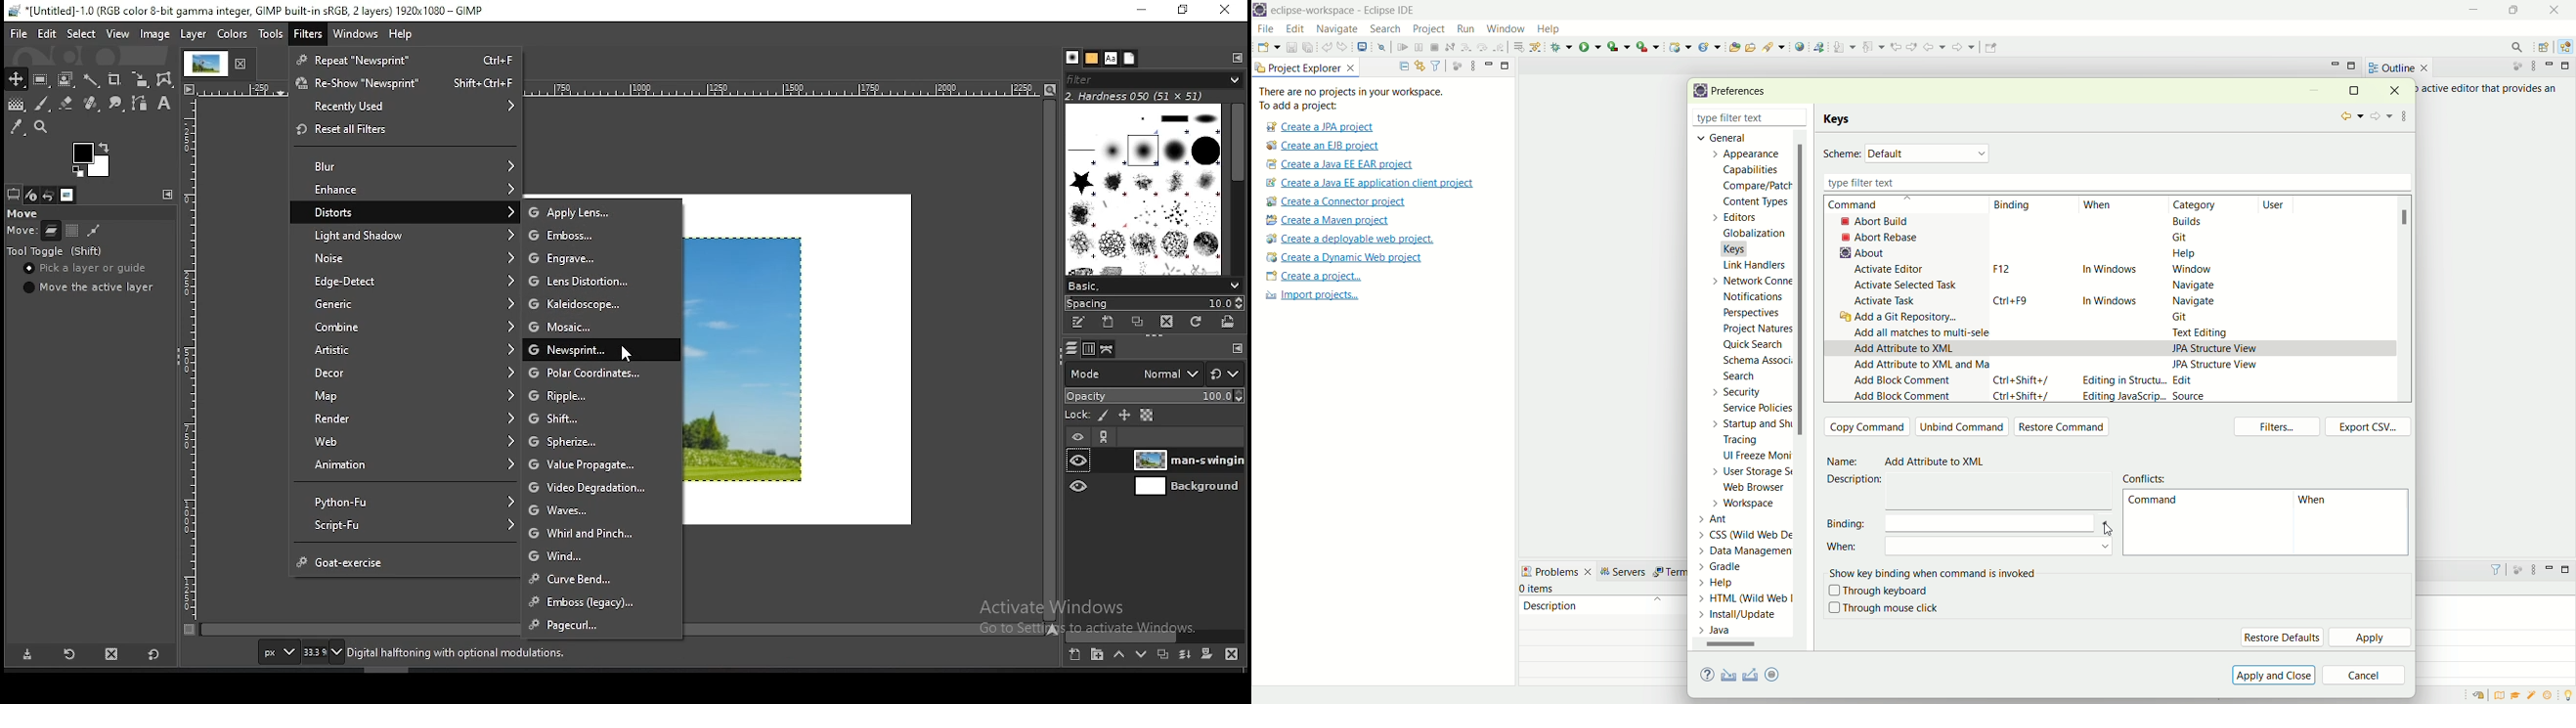  Describe the element at coordinates (602, 281) in the screenshot. I see `lens distortion` at that location.